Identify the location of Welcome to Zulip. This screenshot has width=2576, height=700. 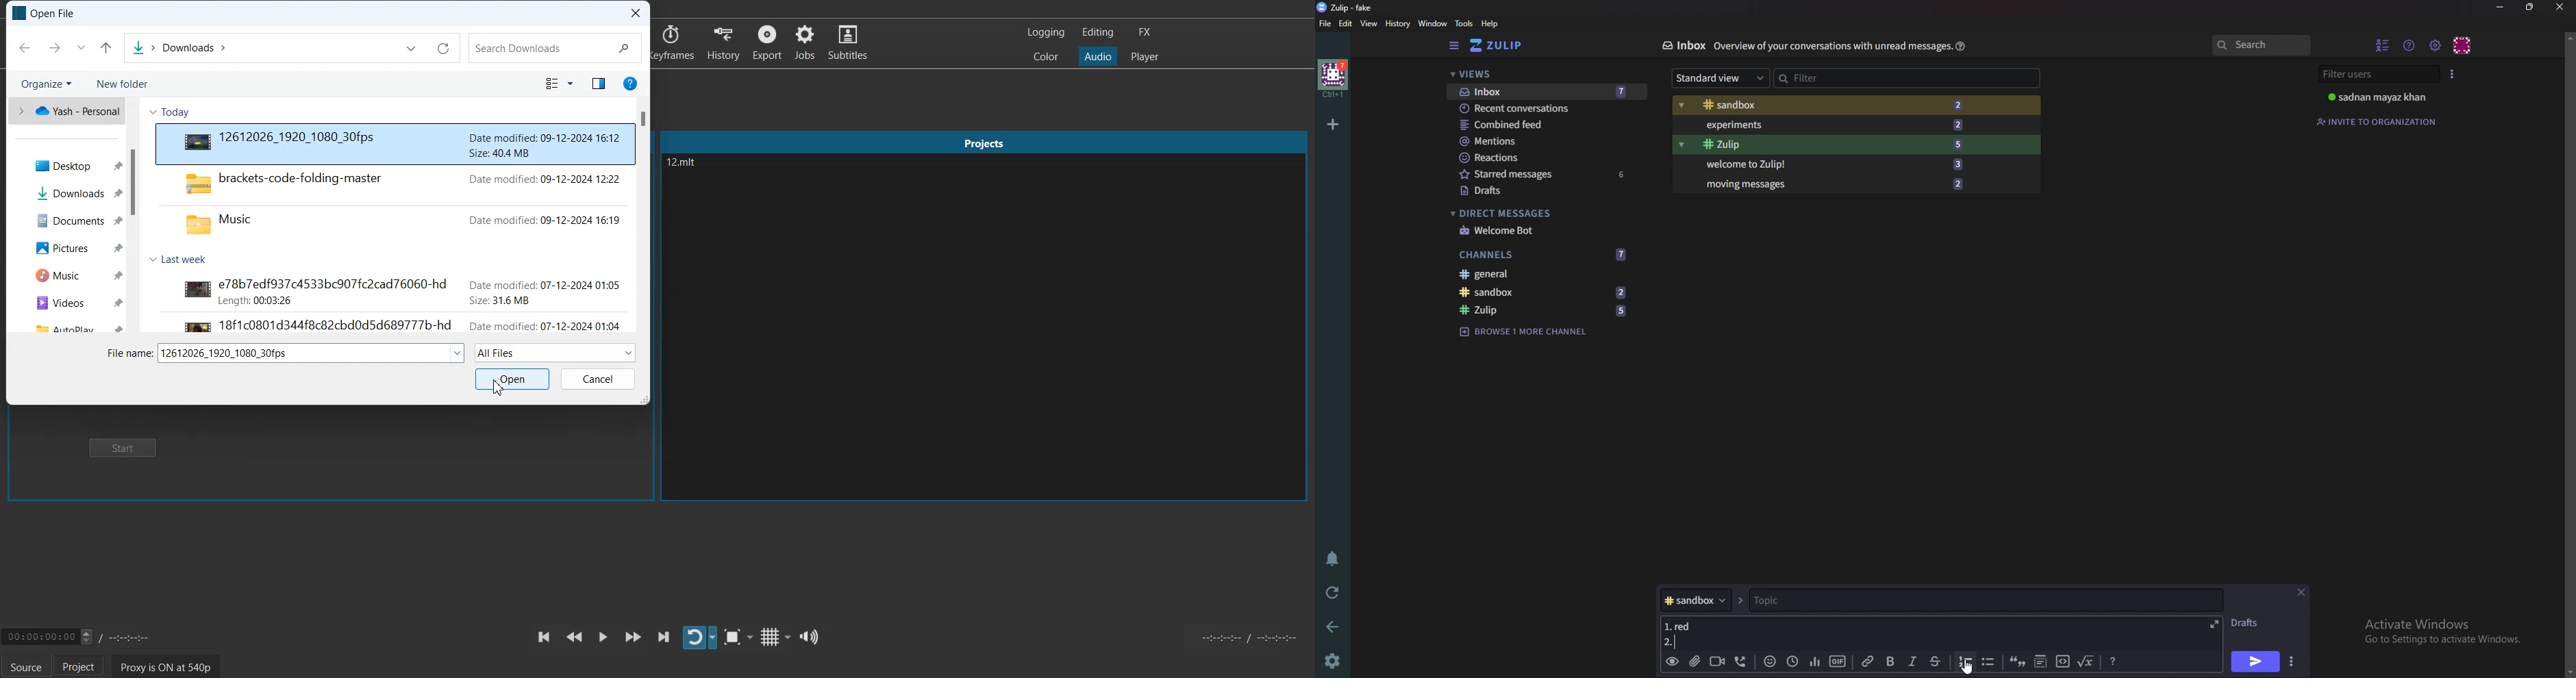
(1831, 165).